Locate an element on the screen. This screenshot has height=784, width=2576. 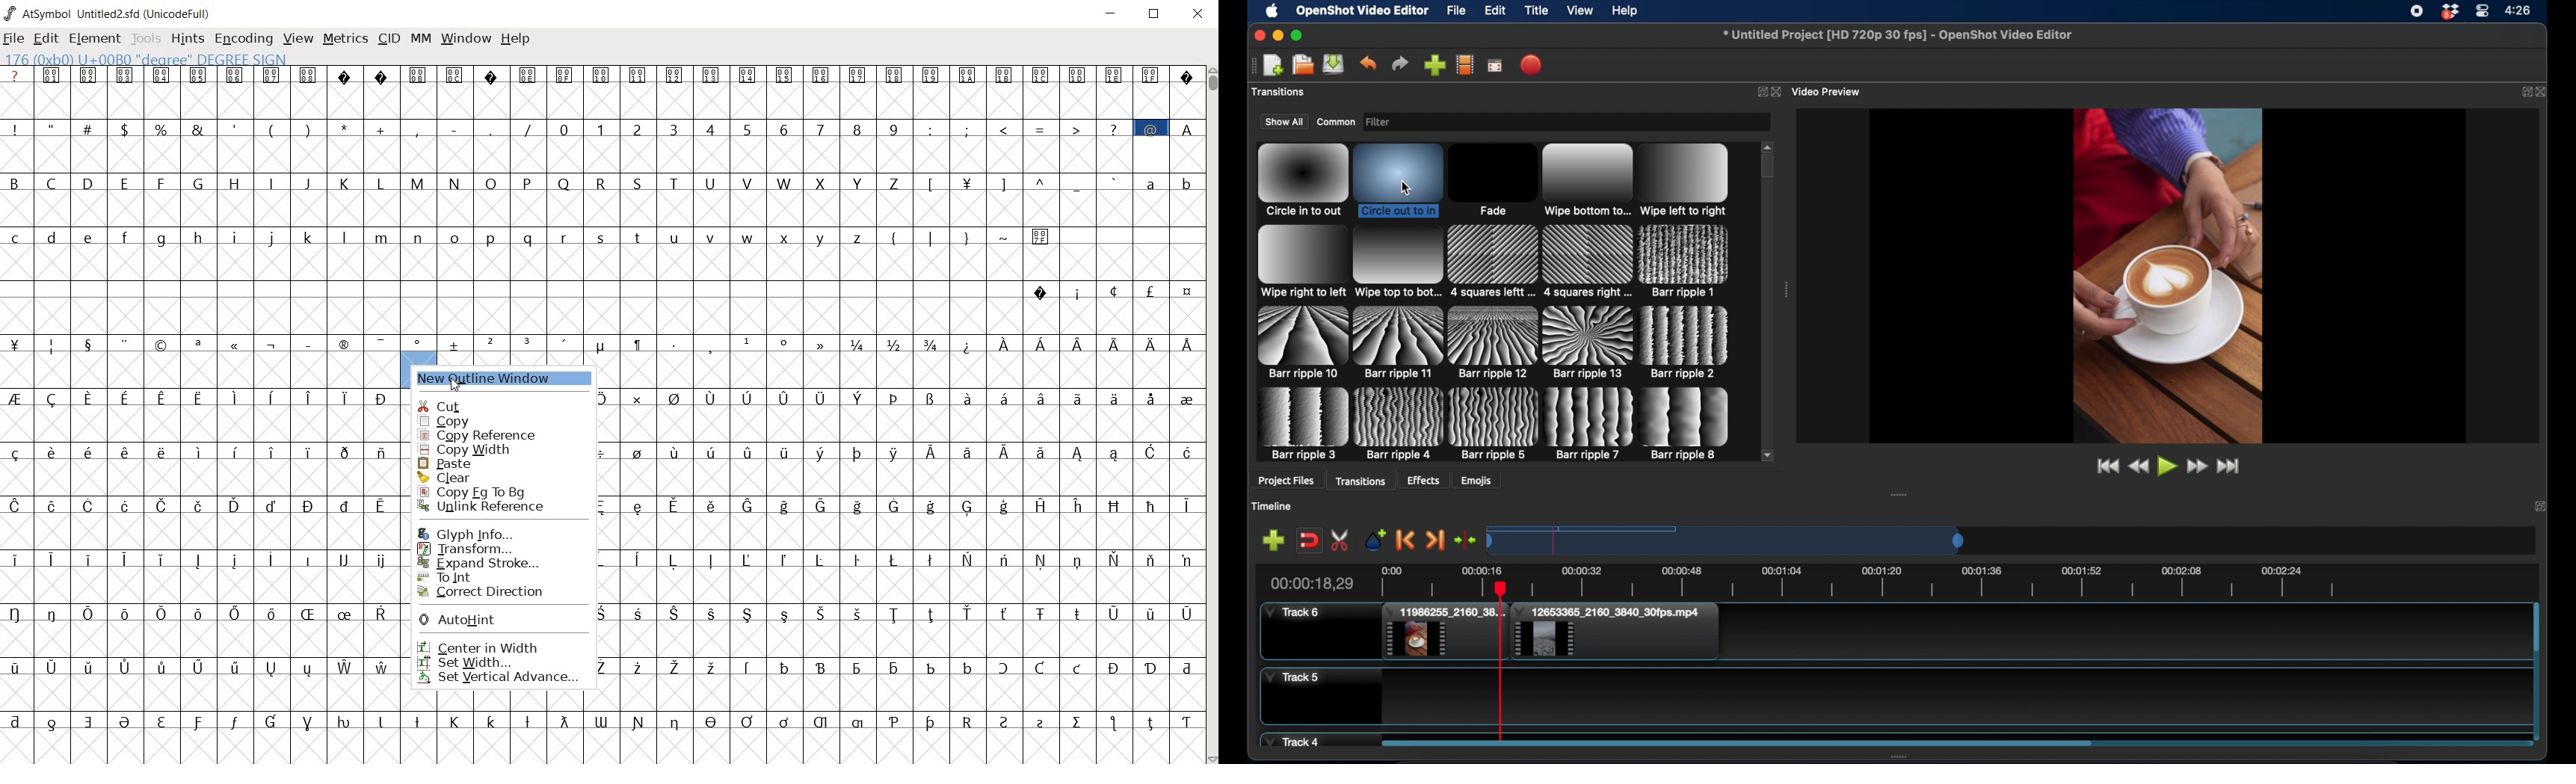
special letters is located at coordinates (906, 450).